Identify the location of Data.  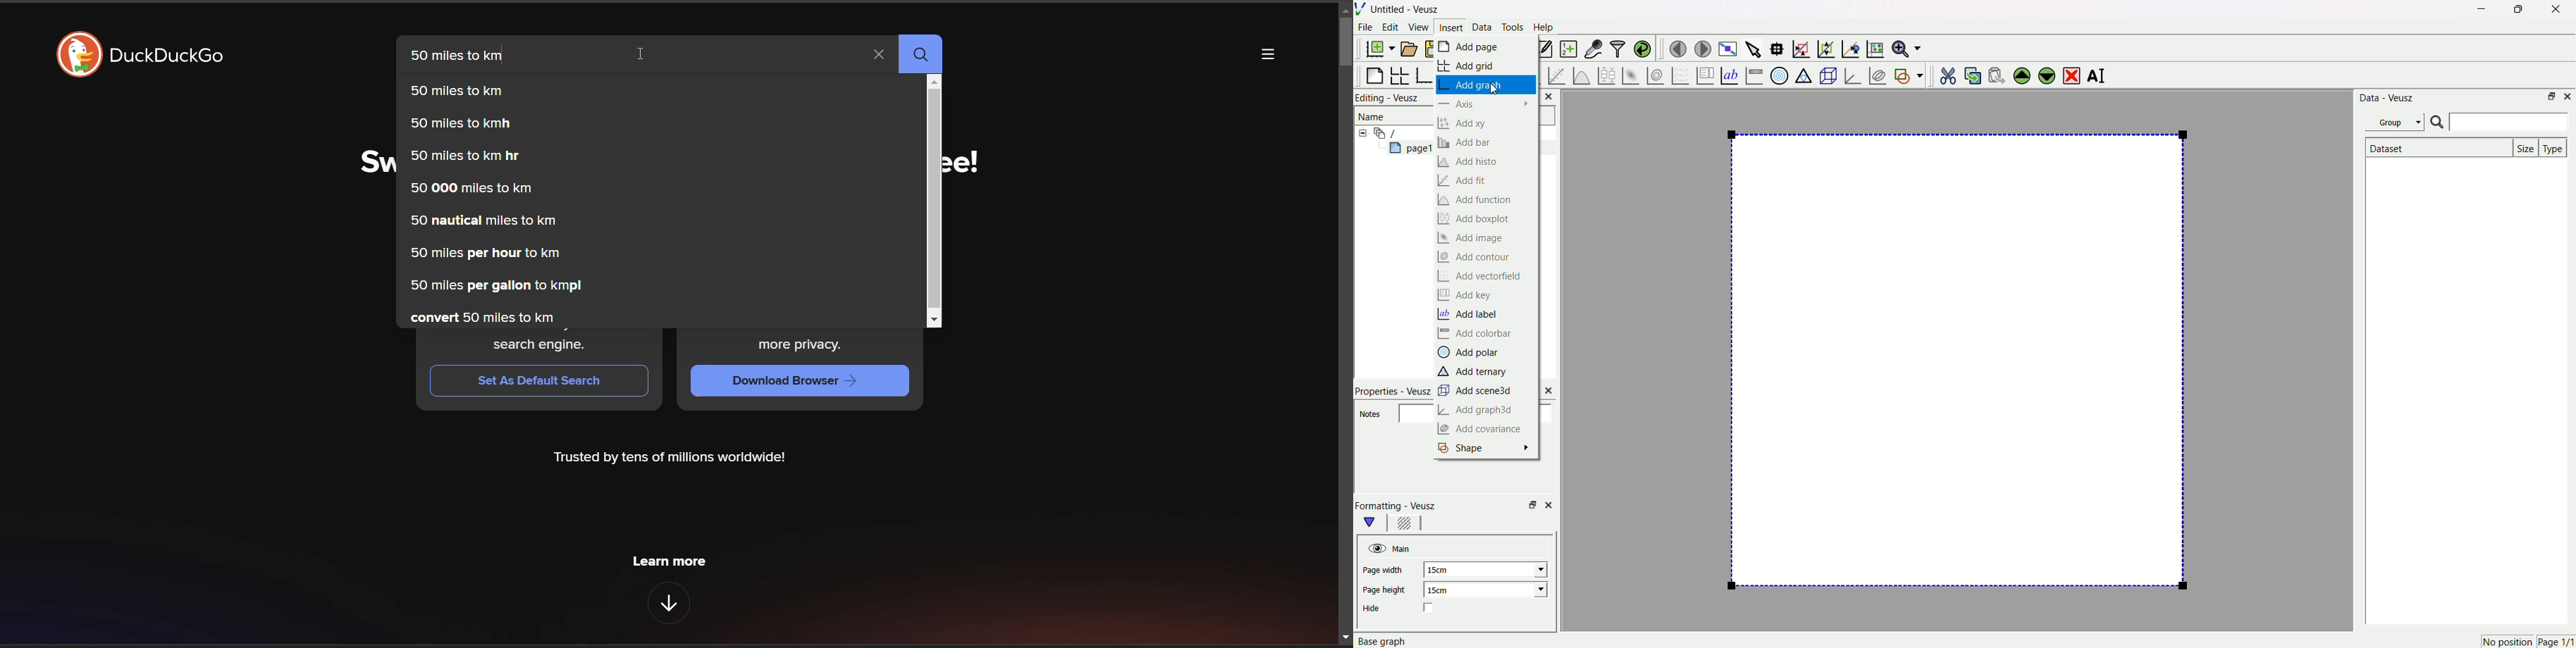
(1482, 29).